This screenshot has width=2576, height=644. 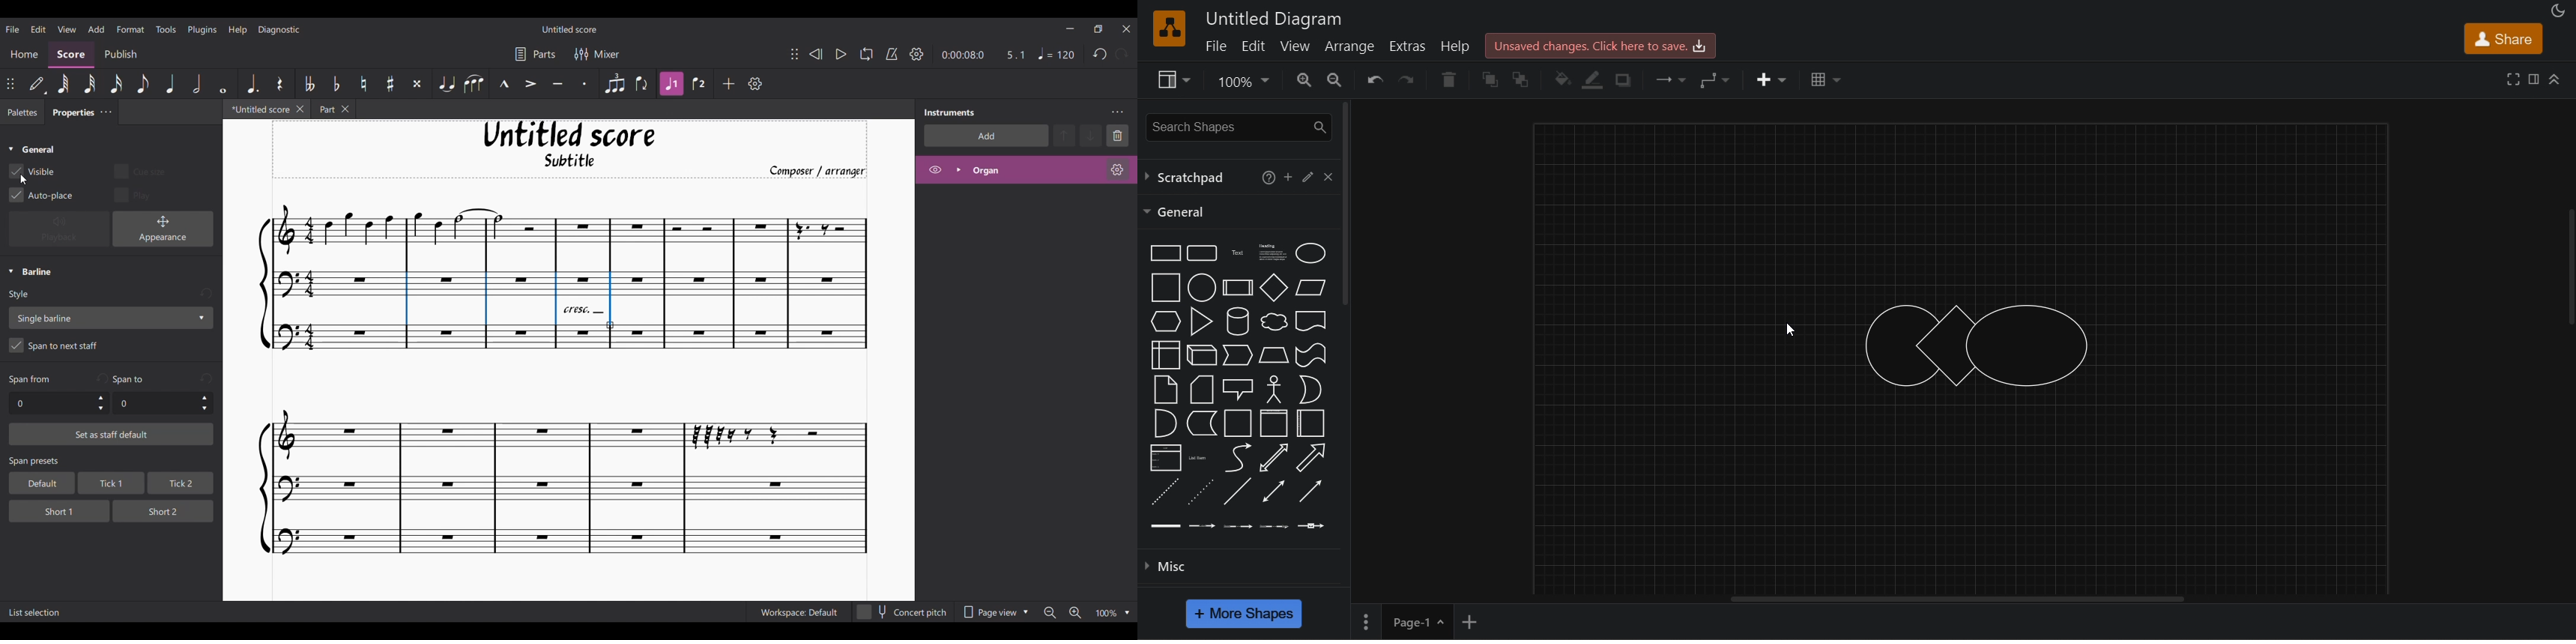 I want to click on Mixer settings, so click(x=597, y=54).